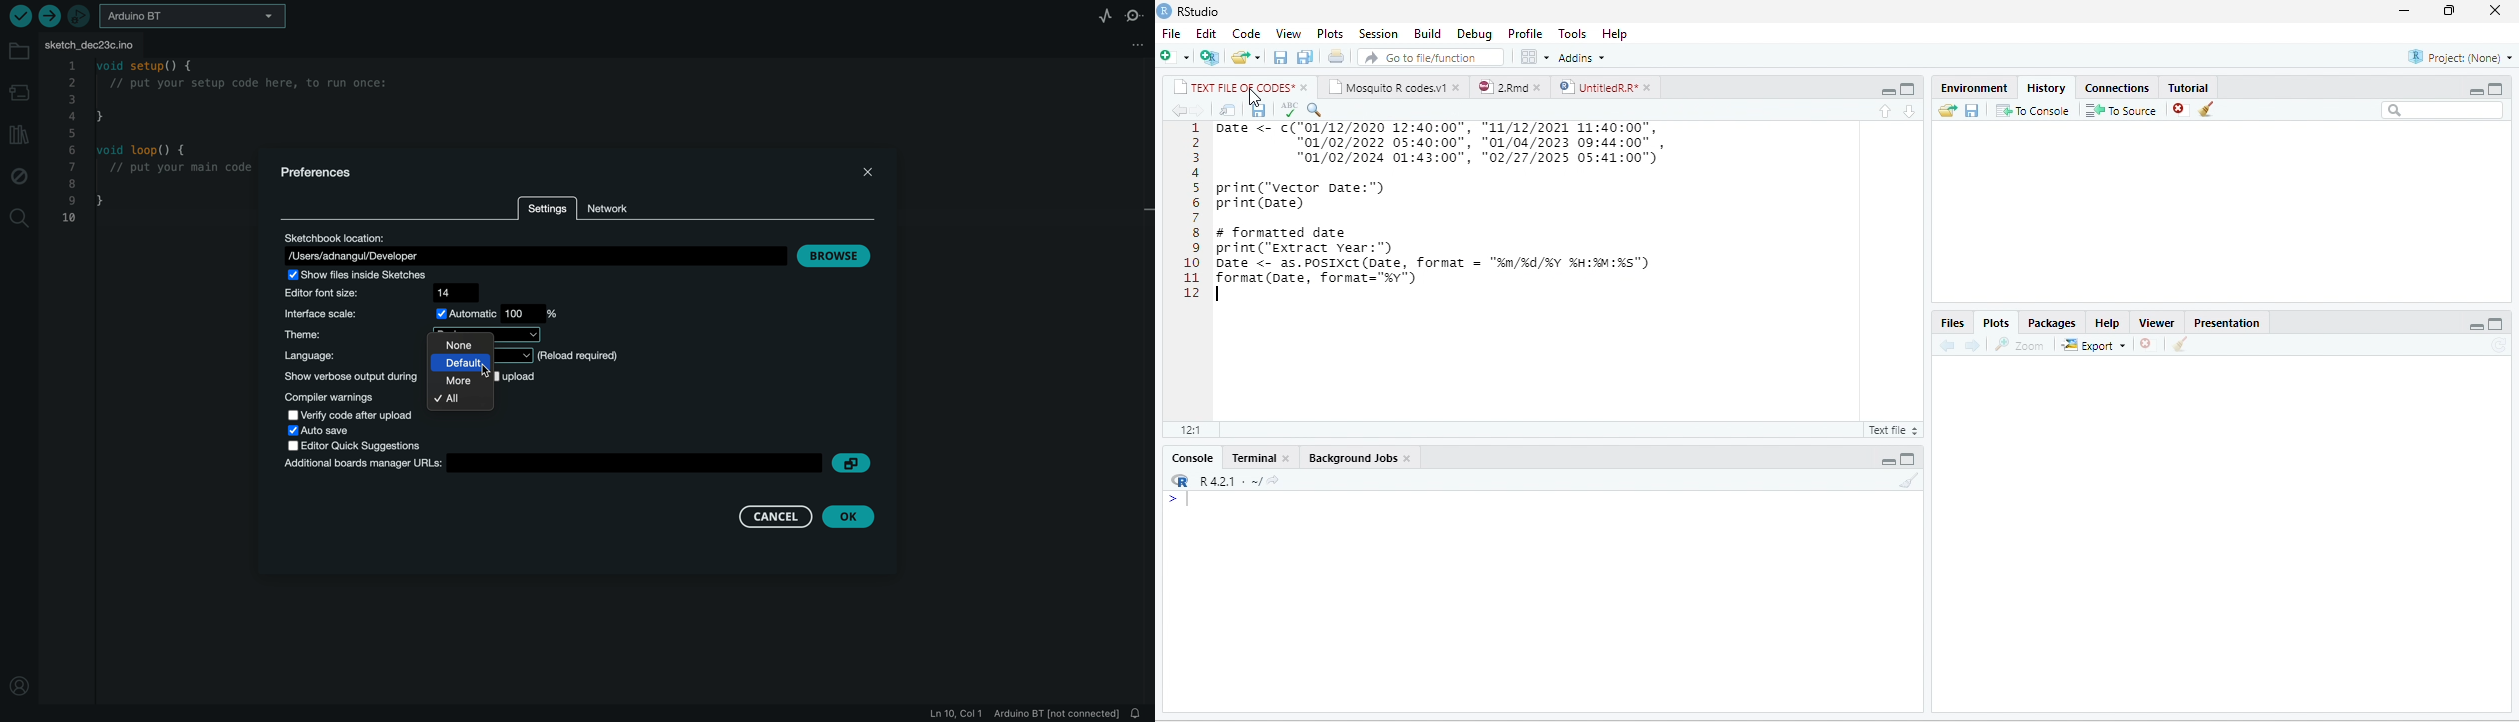  Describe the element at coordinates (1221, 295) in the screenshot. I see `typing cursor` at that location.